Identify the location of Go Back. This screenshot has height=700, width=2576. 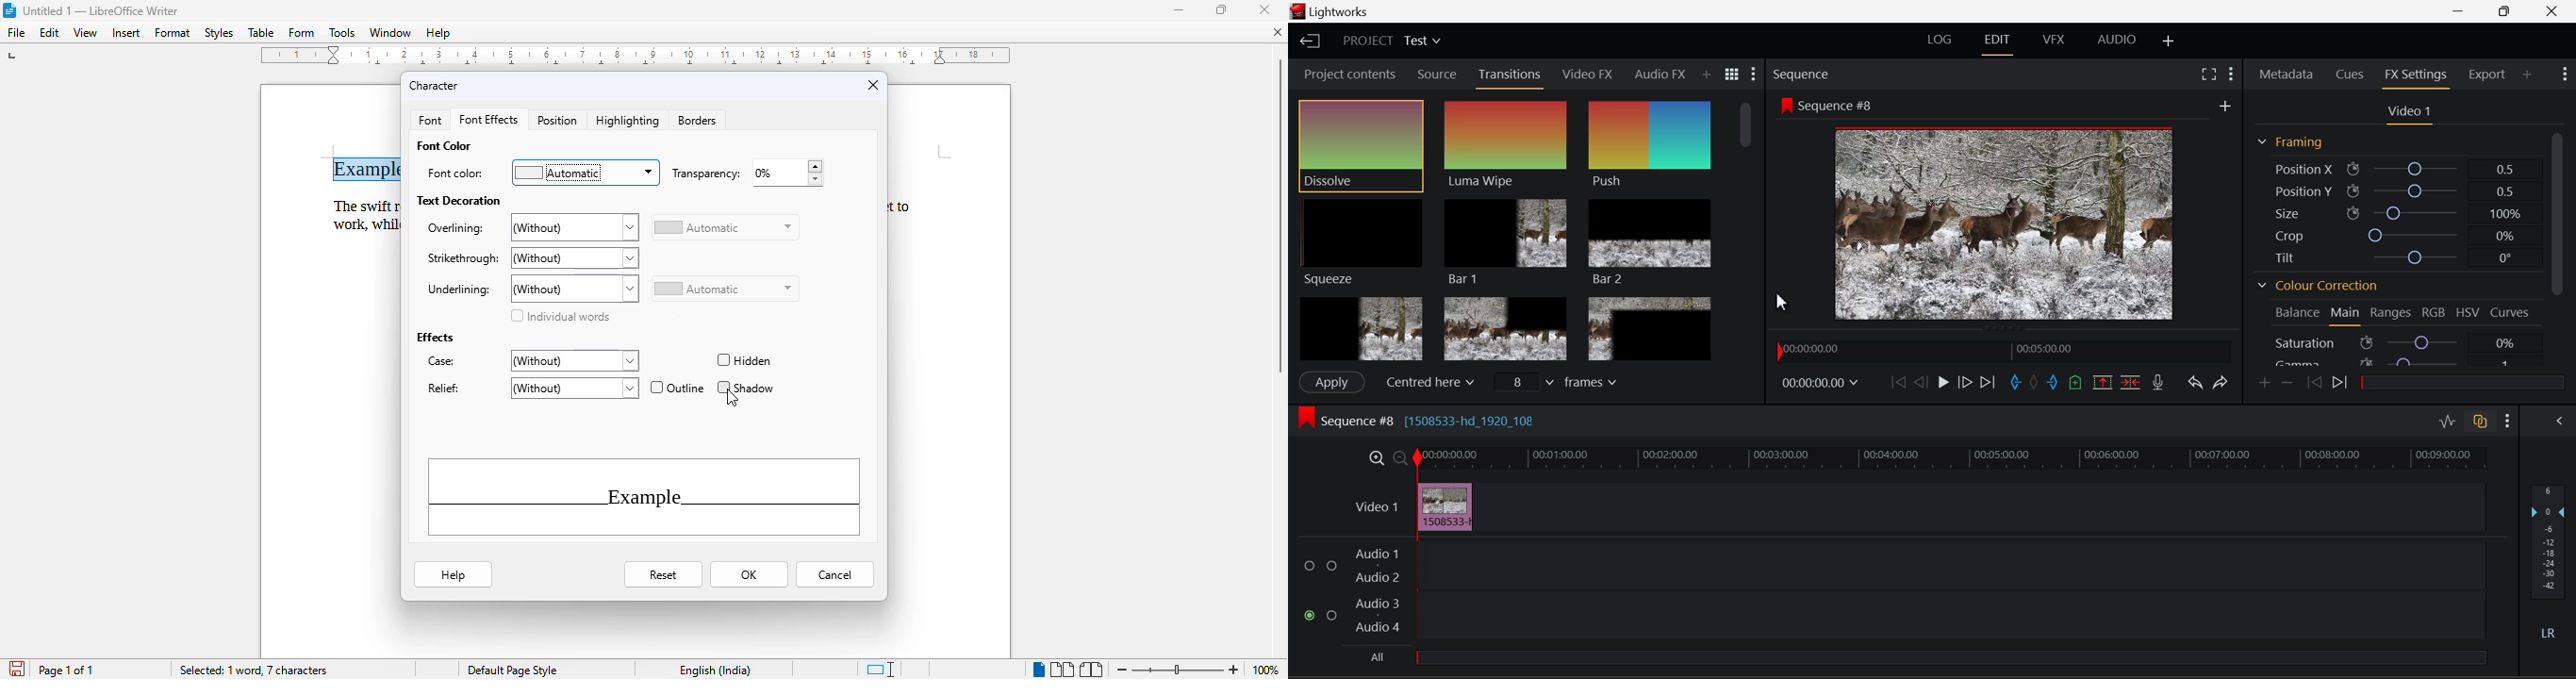
(1920, 382).